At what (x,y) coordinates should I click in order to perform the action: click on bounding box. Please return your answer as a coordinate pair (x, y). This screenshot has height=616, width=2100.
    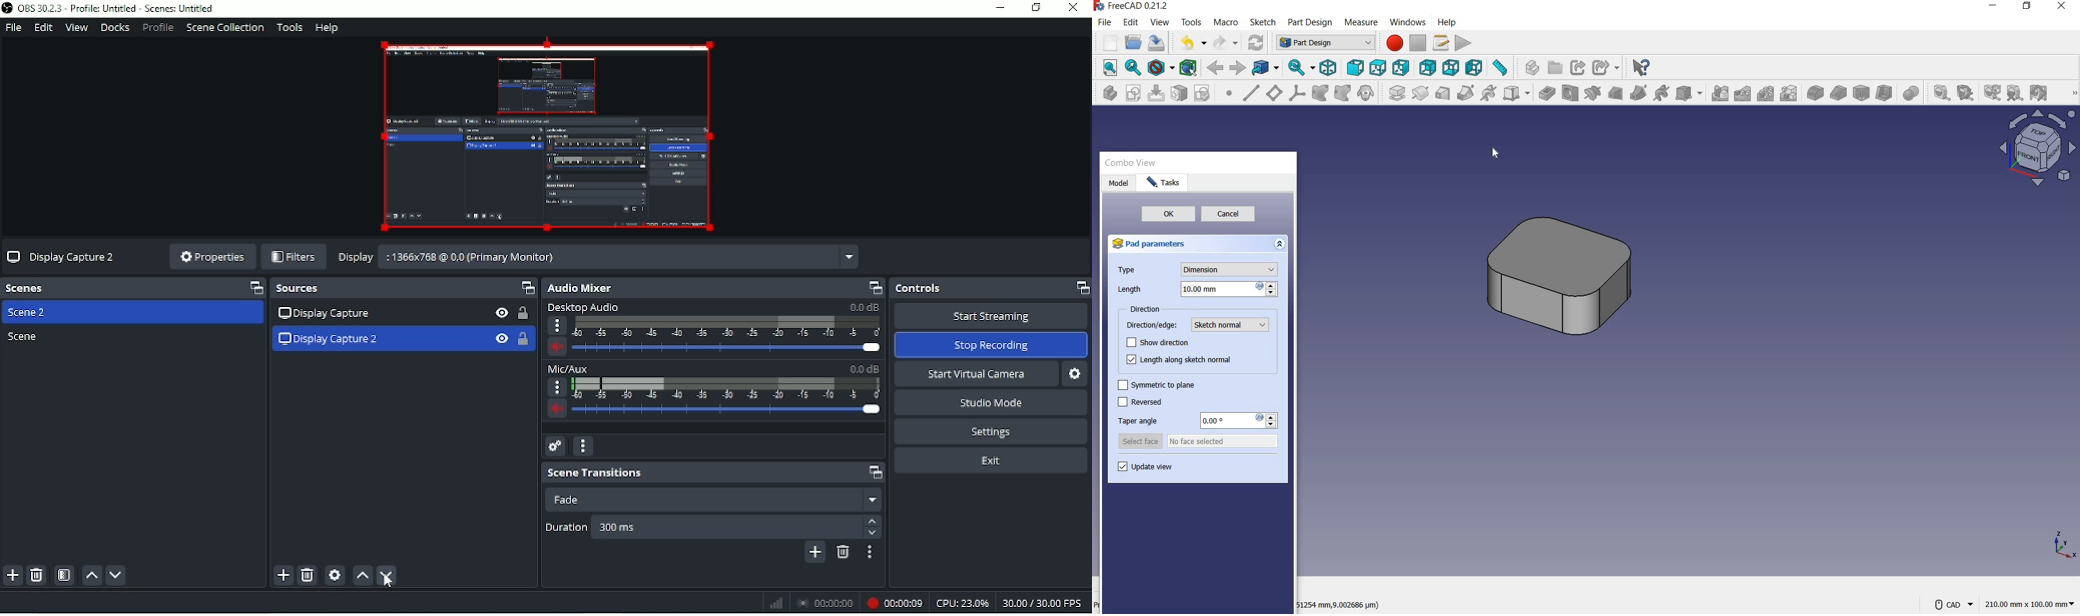
    Looking at the image, I should click on (1188, 66).